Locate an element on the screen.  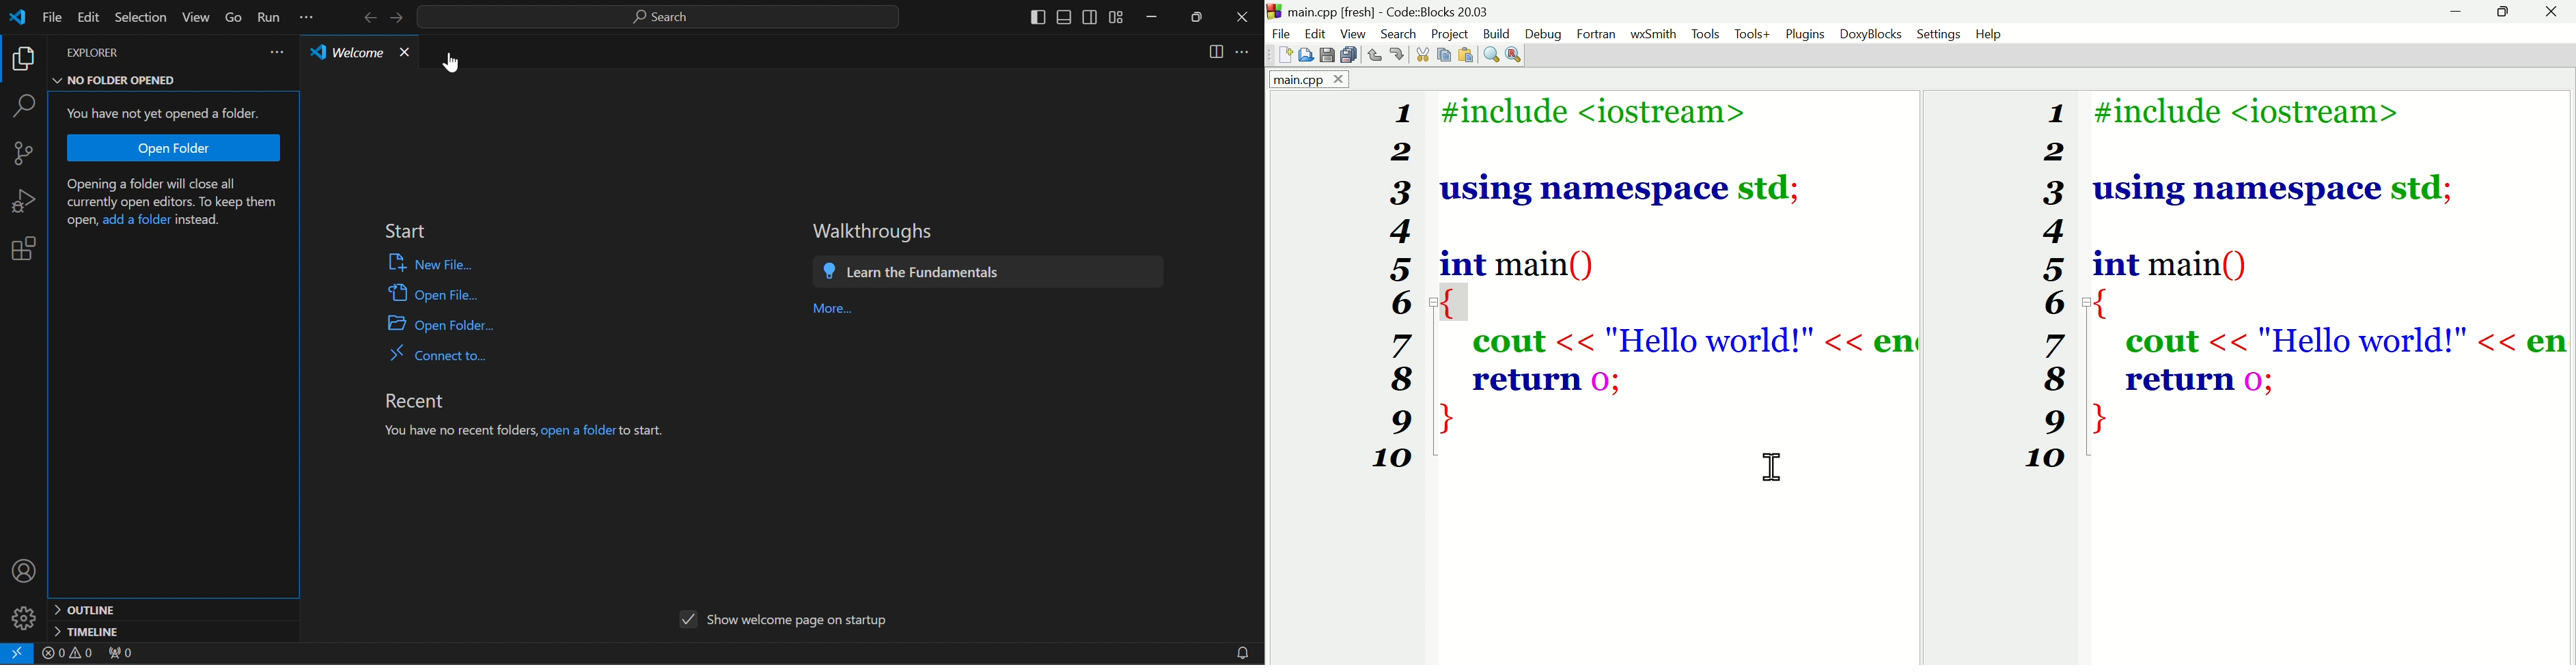
Save is located at coordinates (1326, 55).